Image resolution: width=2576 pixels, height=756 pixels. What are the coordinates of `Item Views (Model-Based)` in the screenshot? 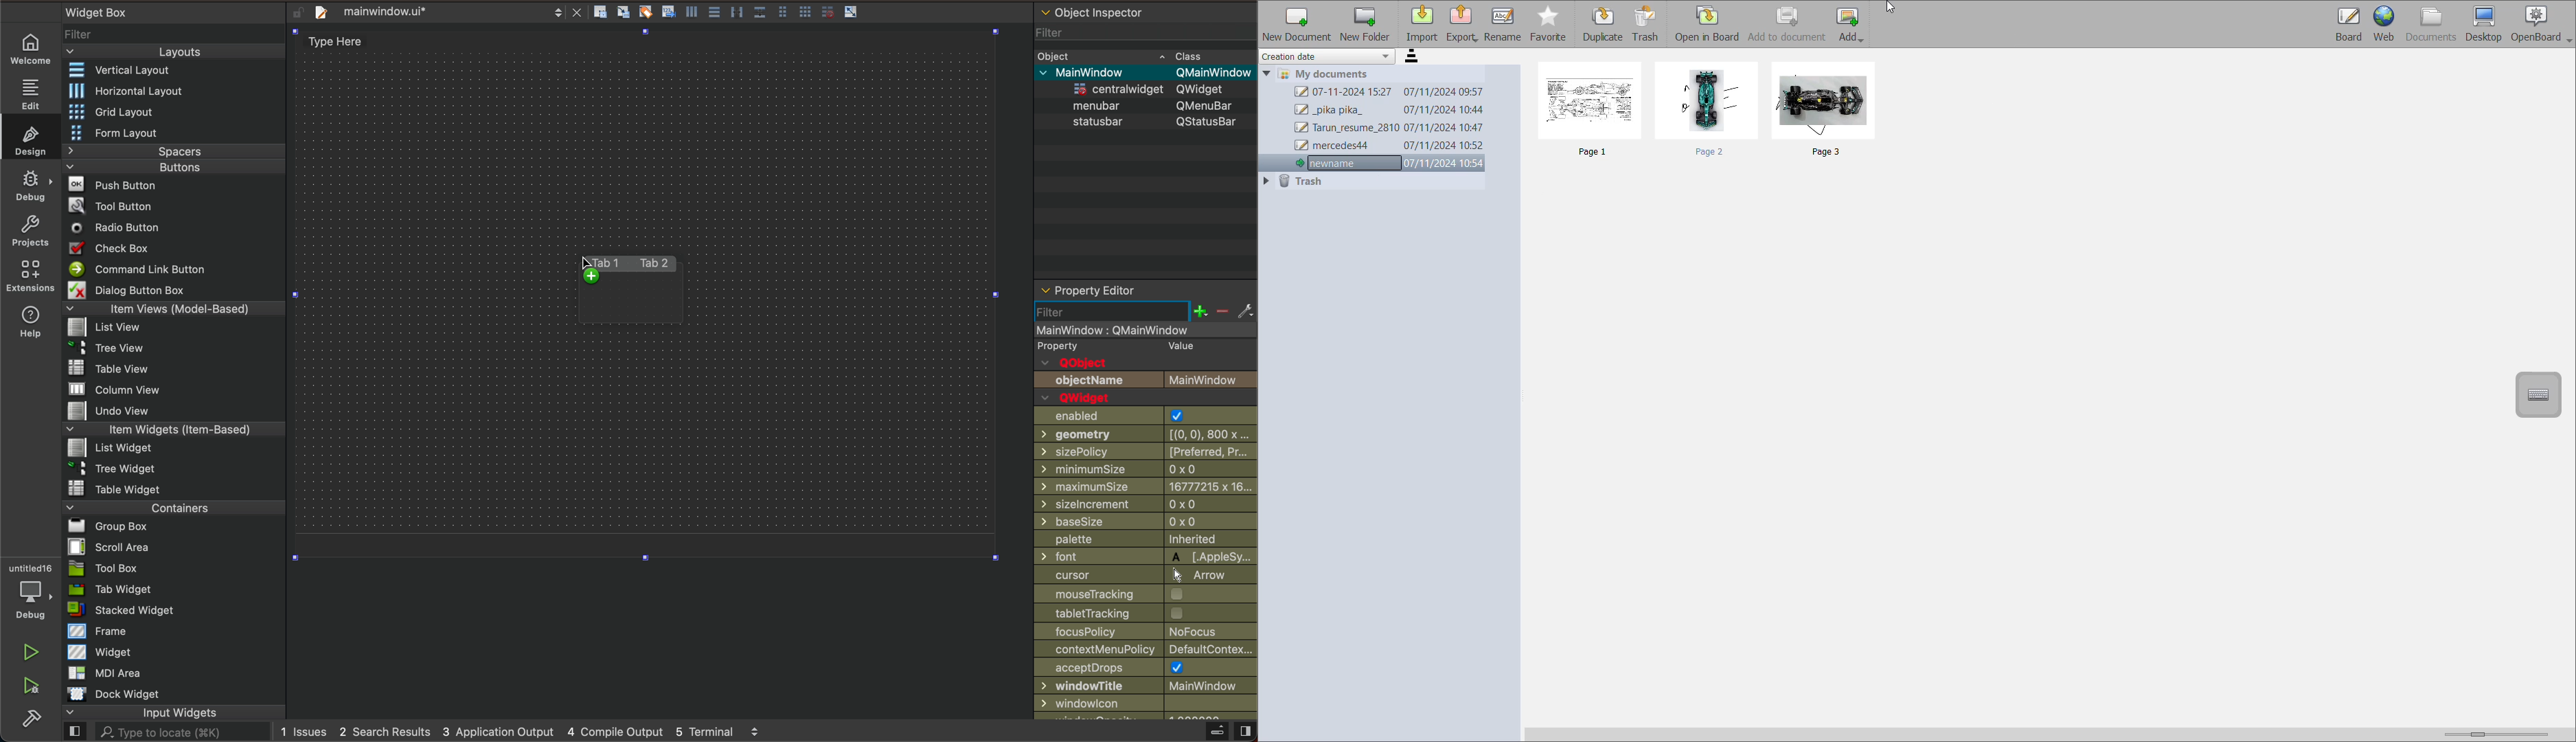 It's located at (174, 309).